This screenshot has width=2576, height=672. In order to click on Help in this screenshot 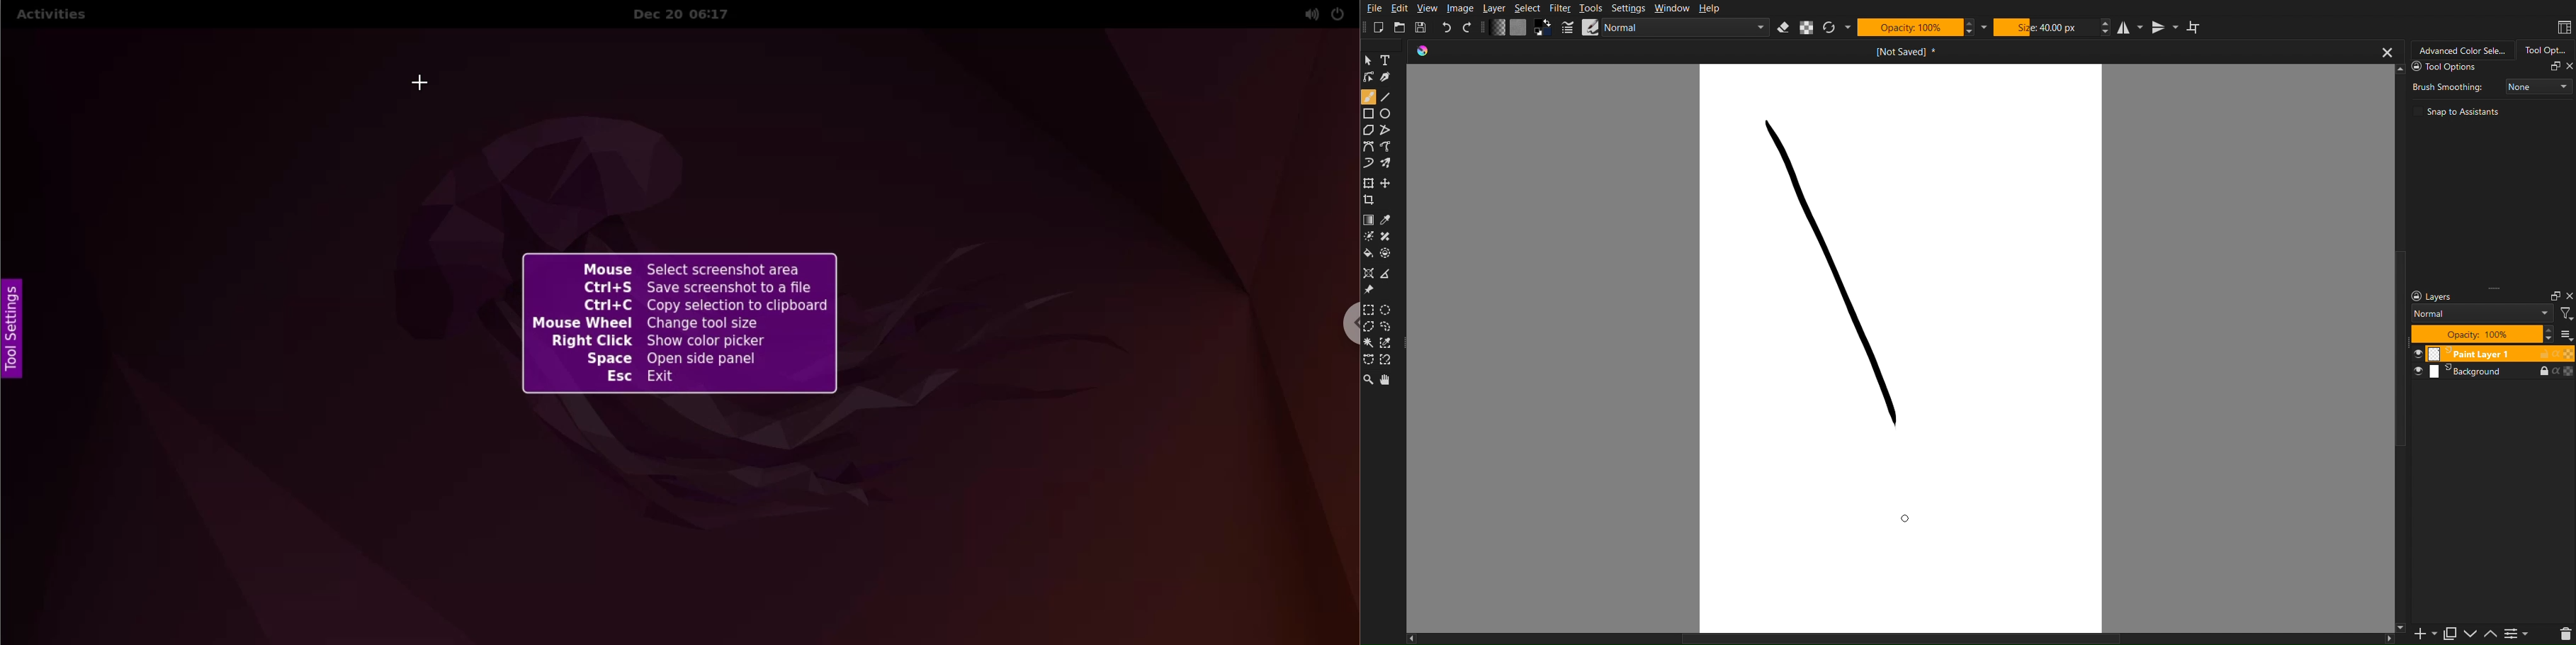, I will do `click(1710, 8)`.